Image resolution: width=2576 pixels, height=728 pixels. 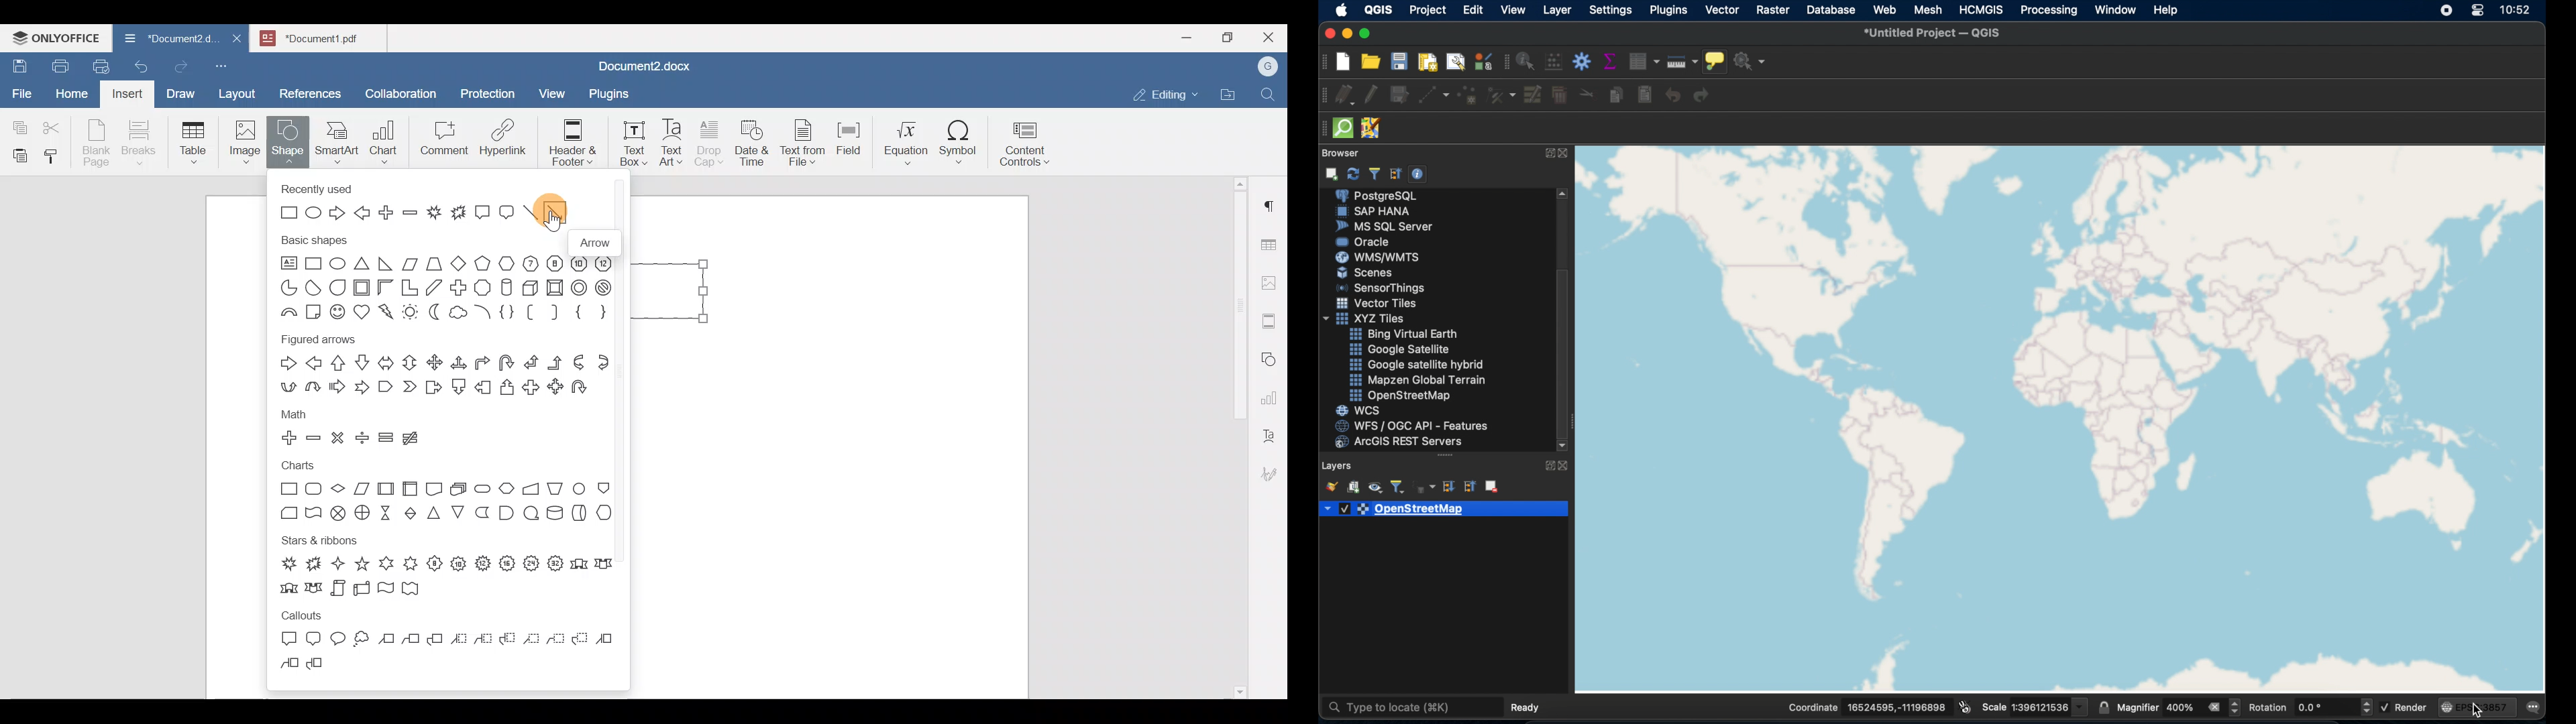 What do you see at coordinates (1271, 243) in the screenshot?
I see `Table settings` at bounding box center [1271, 243].